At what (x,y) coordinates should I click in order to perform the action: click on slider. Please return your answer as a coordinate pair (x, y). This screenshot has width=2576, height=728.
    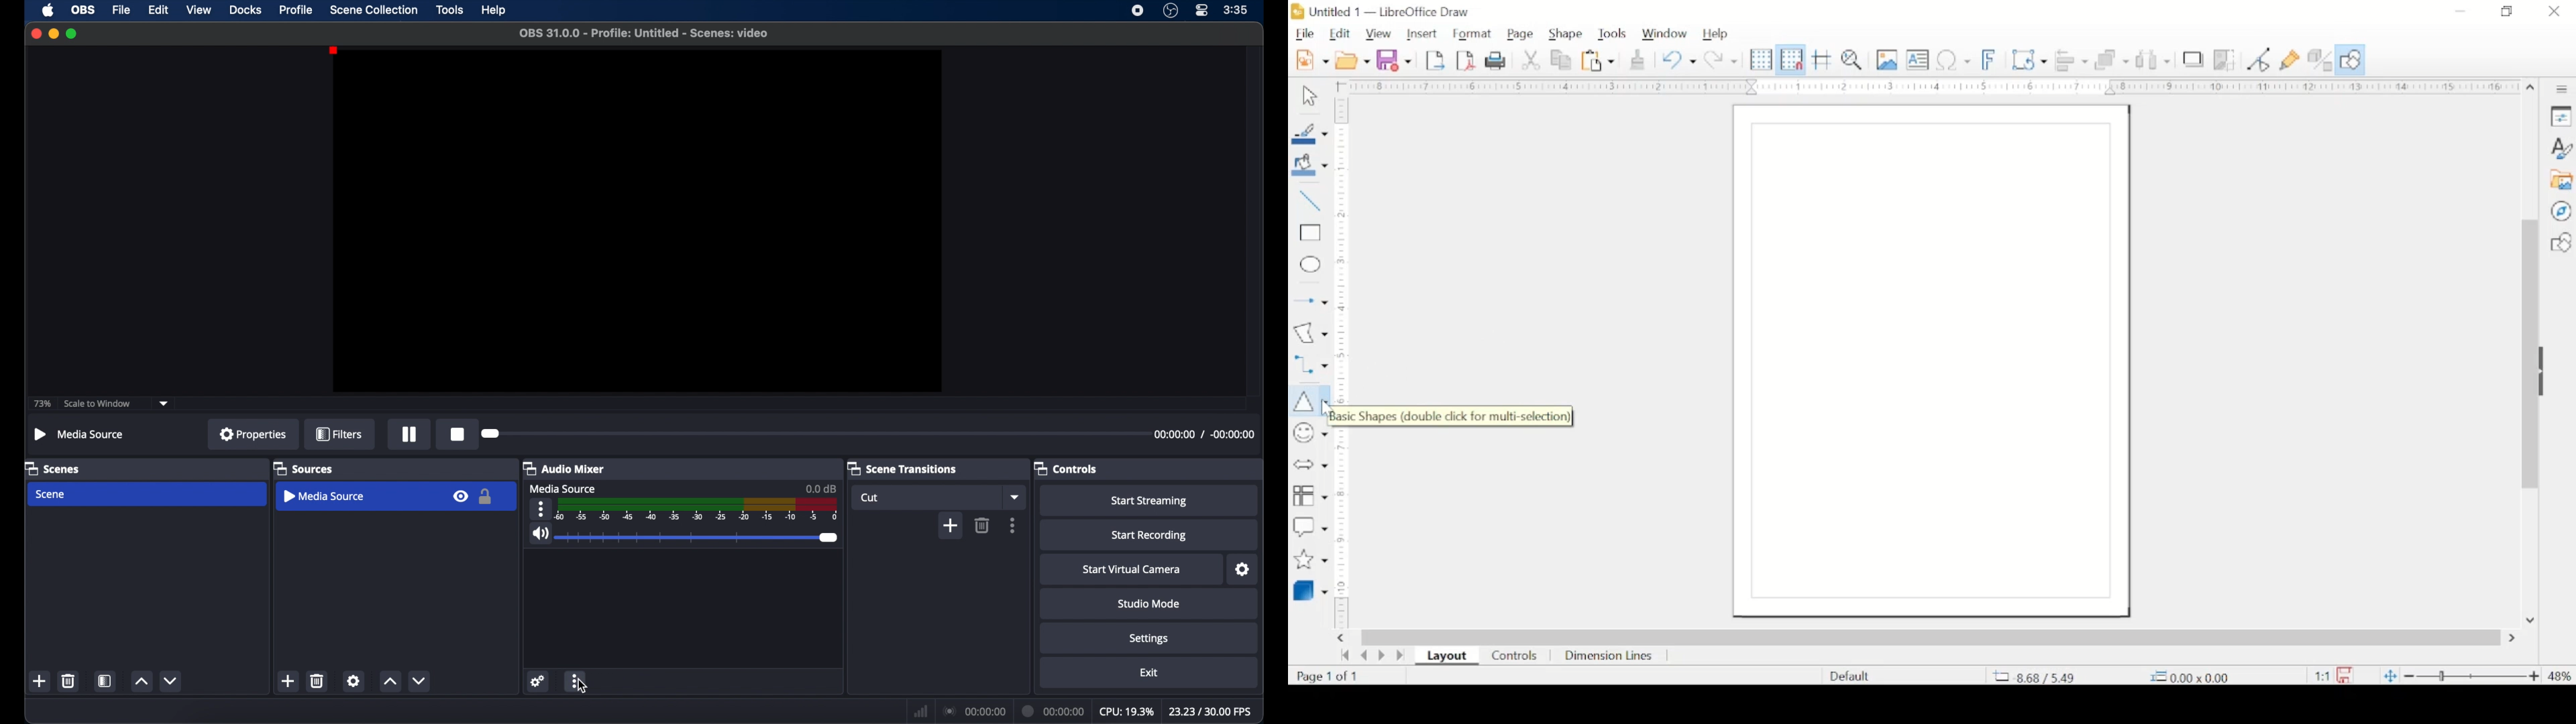
    Looking at the image, I should click on (699, 538).